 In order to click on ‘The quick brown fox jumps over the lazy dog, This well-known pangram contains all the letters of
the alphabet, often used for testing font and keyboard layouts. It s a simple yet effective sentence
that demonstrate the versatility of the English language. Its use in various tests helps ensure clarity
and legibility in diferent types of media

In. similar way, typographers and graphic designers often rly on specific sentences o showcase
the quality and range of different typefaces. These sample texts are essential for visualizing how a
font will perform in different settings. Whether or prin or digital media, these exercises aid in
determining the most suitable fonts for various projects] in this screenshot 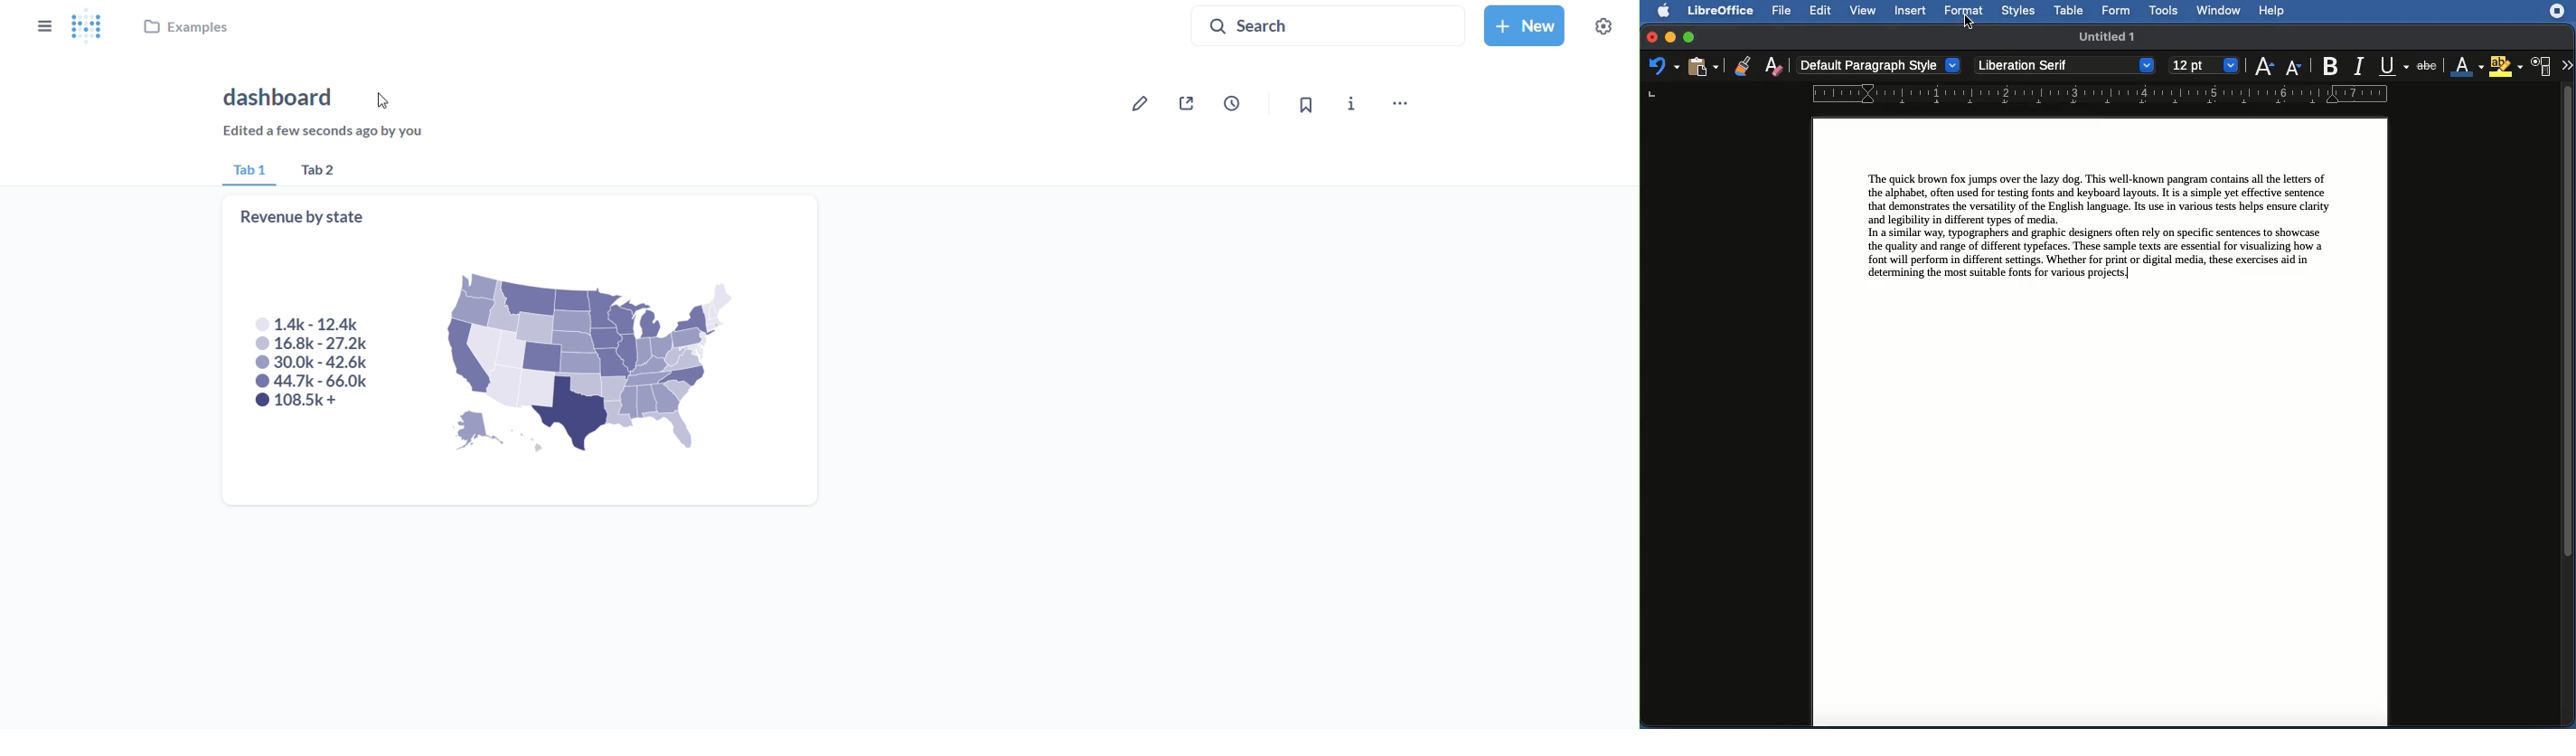, I will do `click(2102, 227)`.